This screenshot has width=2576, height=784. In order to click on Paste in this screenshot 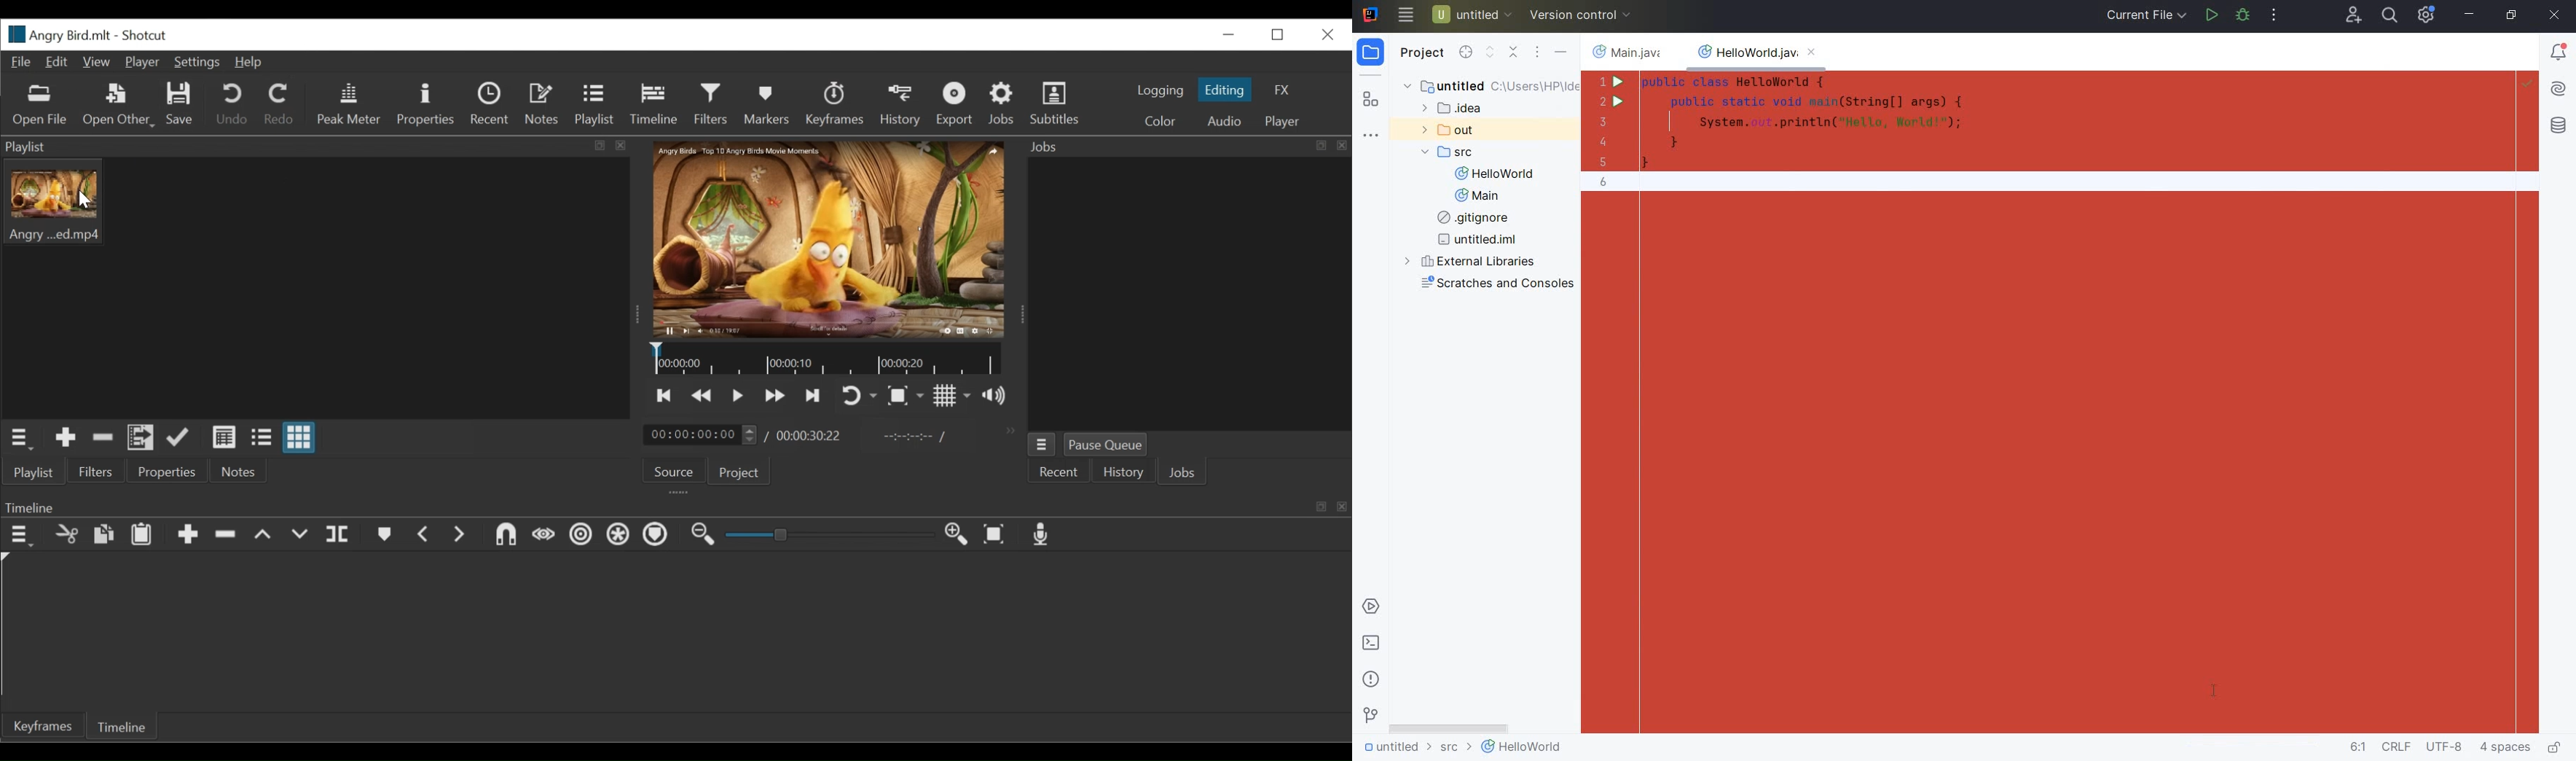, I will do `click(142, 536)`.